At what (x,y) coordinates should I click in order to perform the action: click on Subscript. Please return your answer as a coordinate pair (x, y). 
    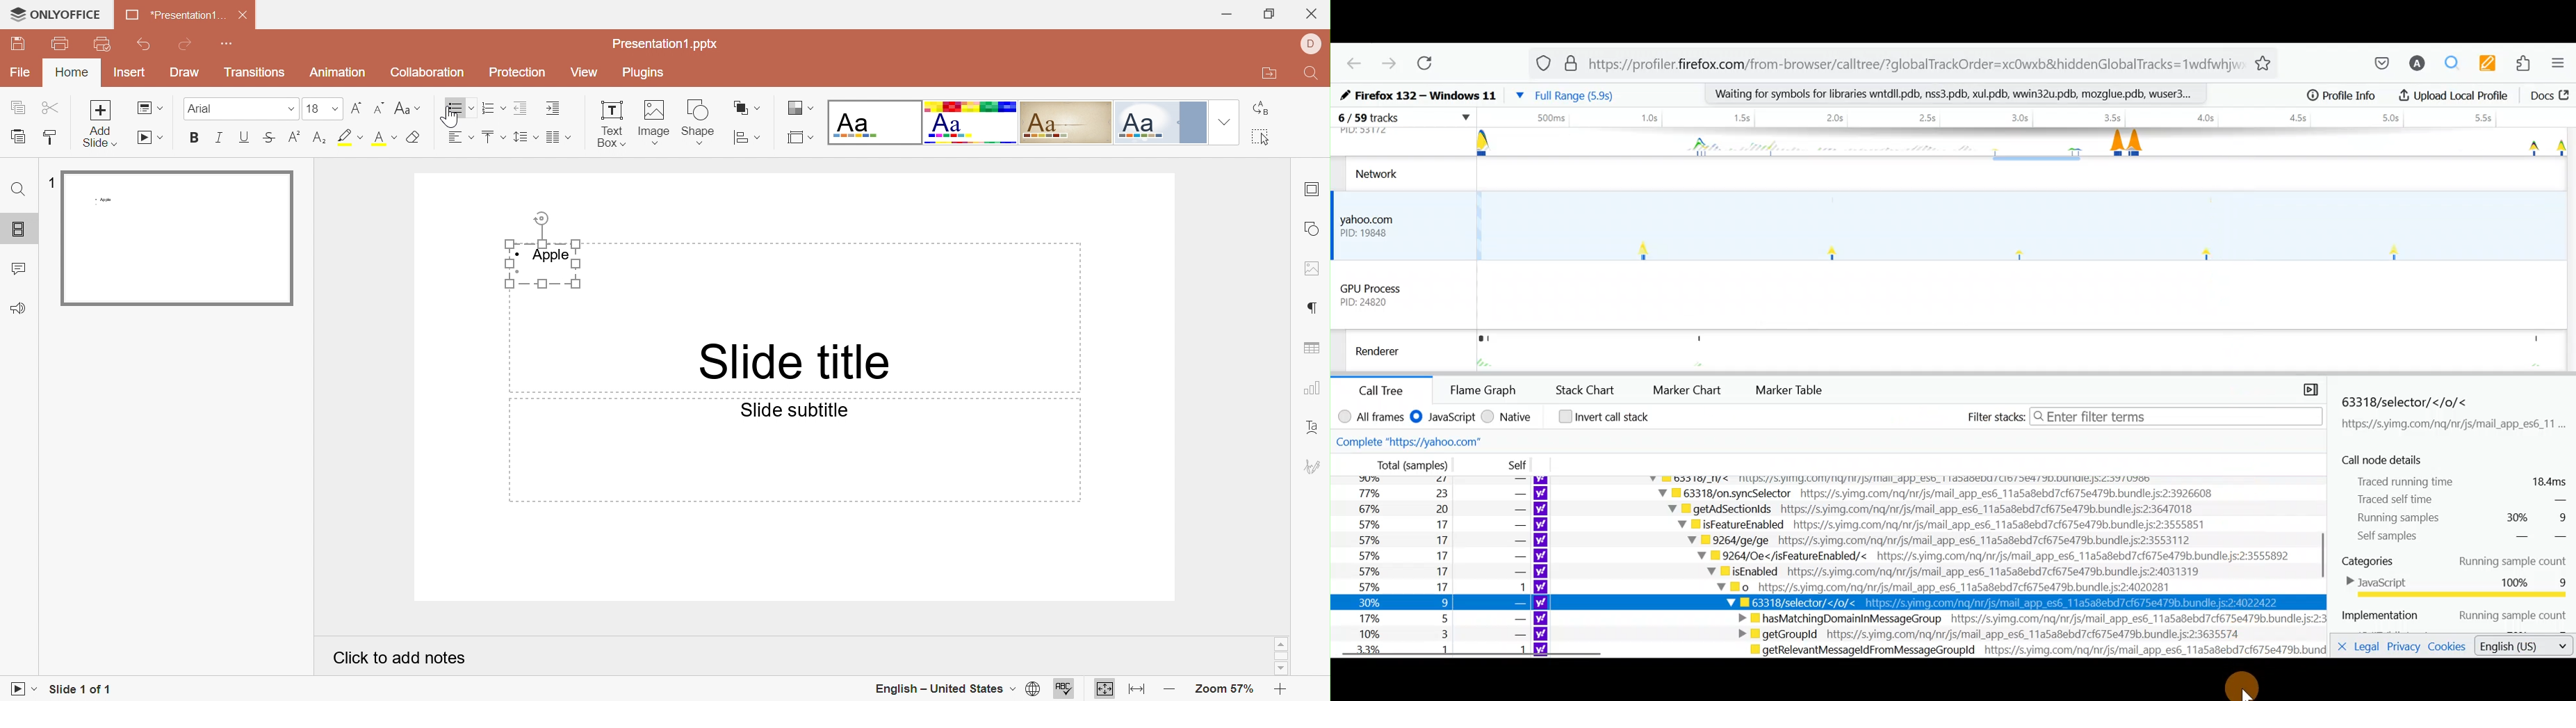
    Looking at the image, I should click on (295, 138).